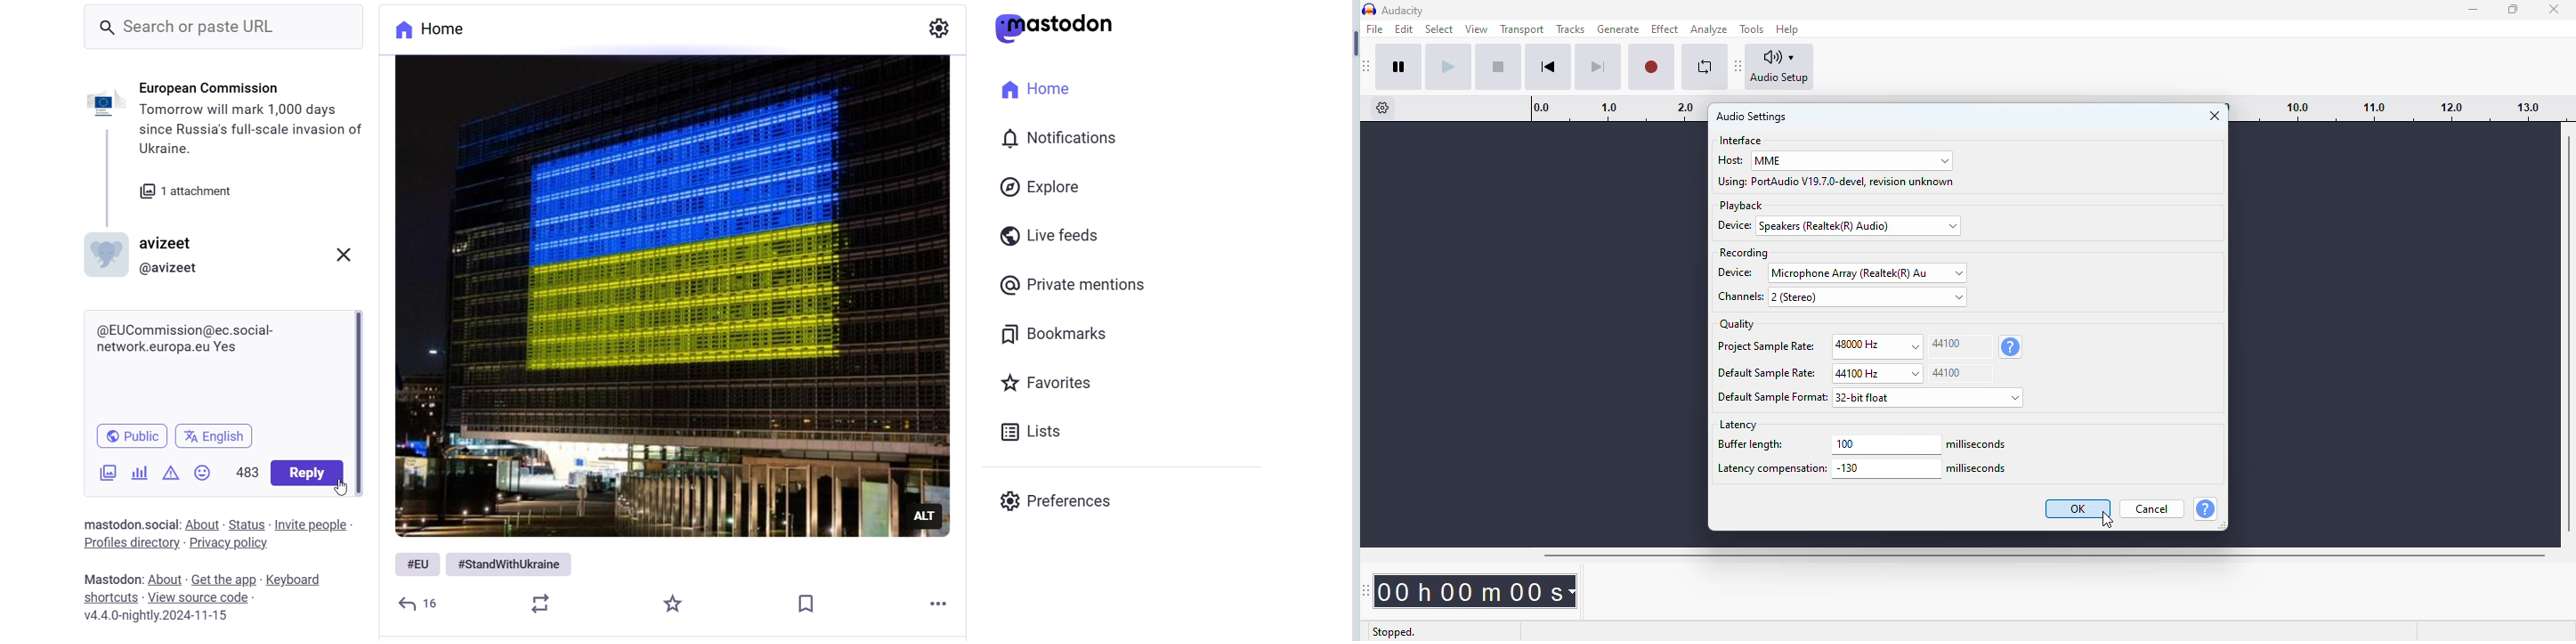  Describe the element at coordinates (2152, 508) in the screenshot. I see `cancel` at that location.